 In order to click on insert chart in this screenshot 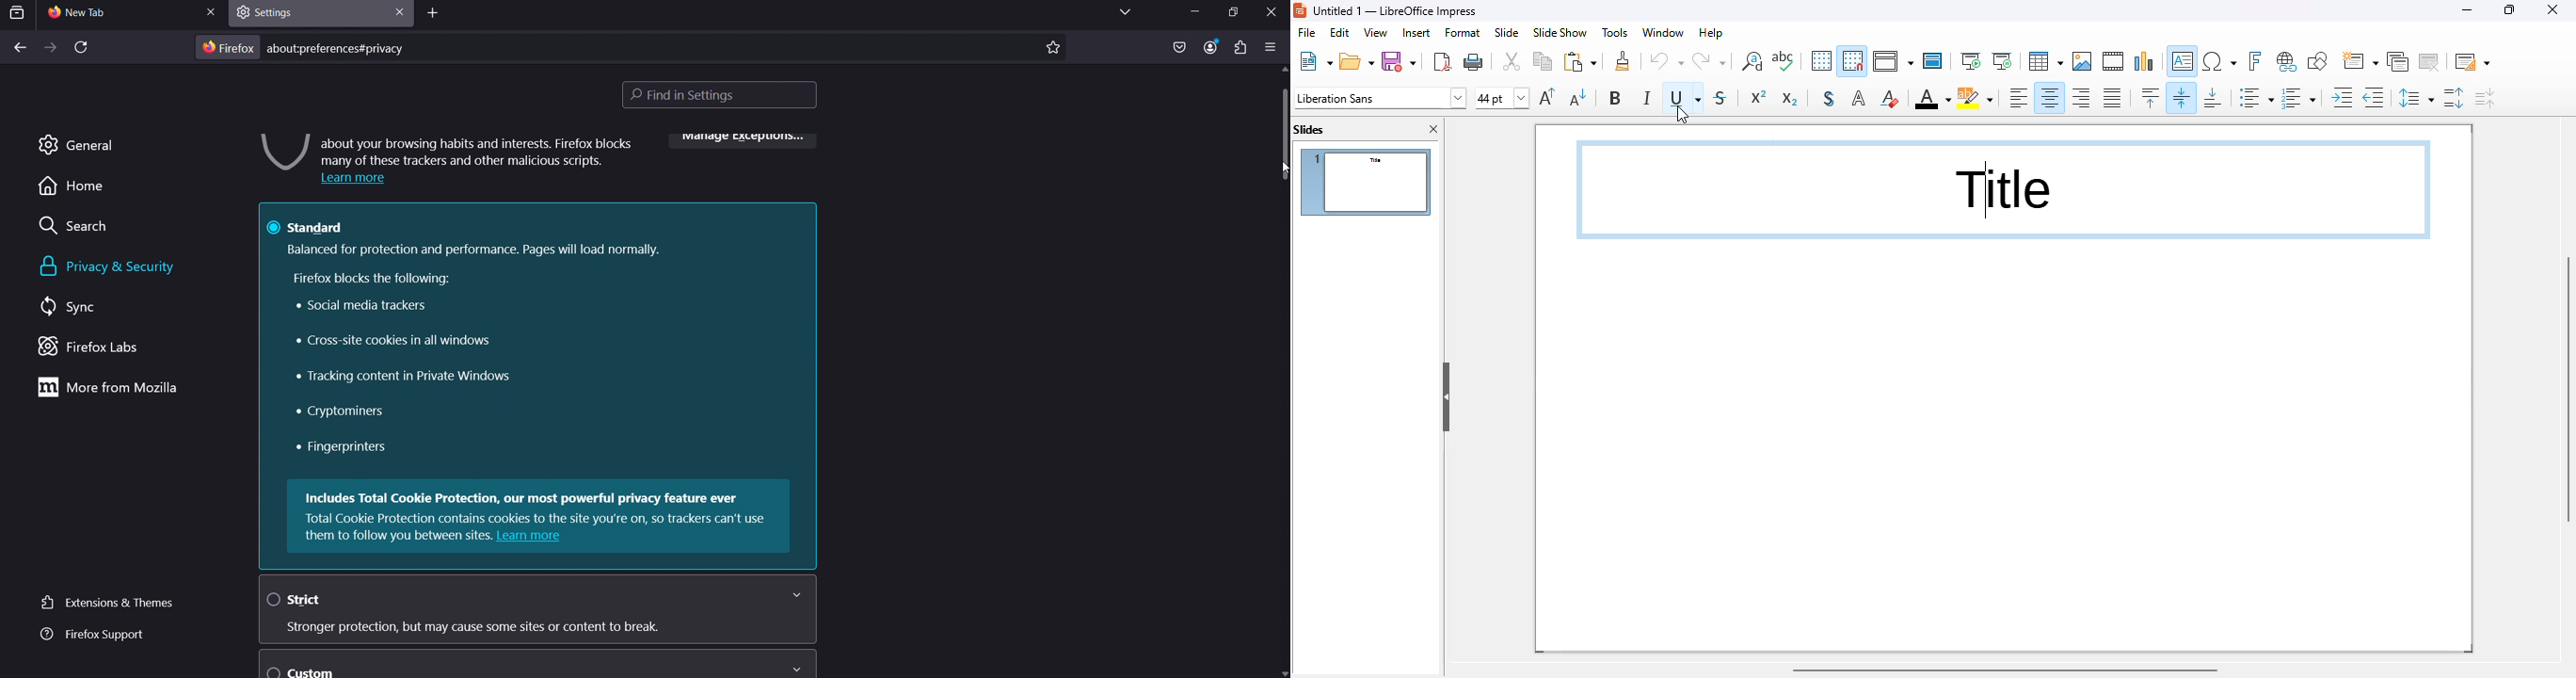, I will do `click(2144, 62)`.